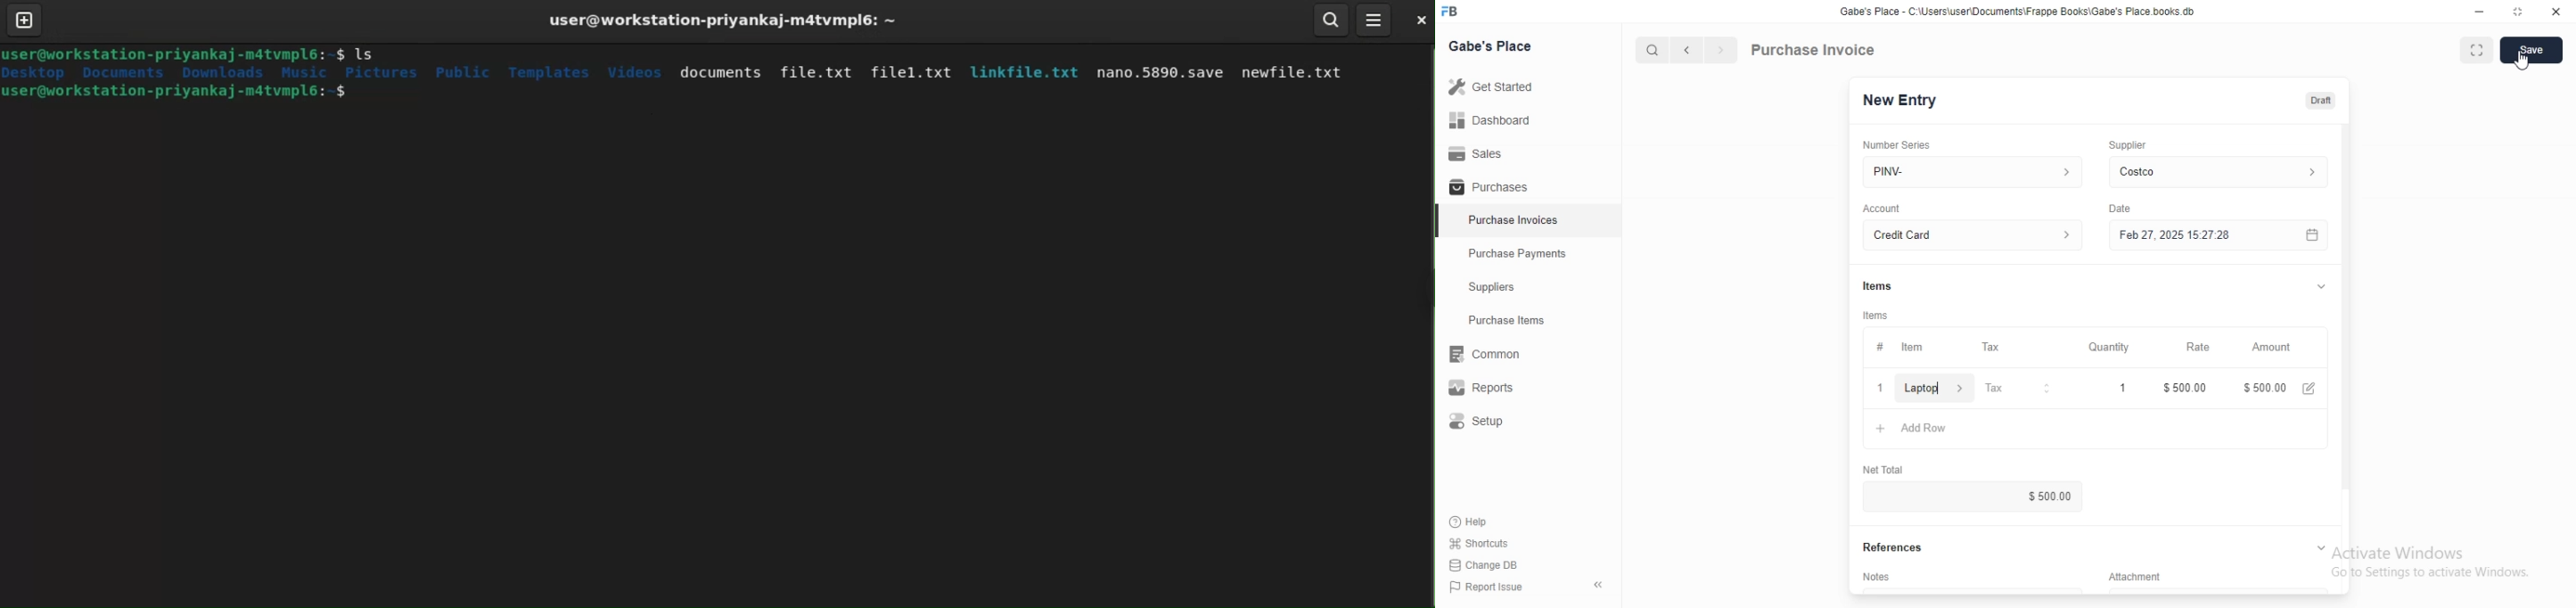  I want to click on Attachment, so click(2135, 576).